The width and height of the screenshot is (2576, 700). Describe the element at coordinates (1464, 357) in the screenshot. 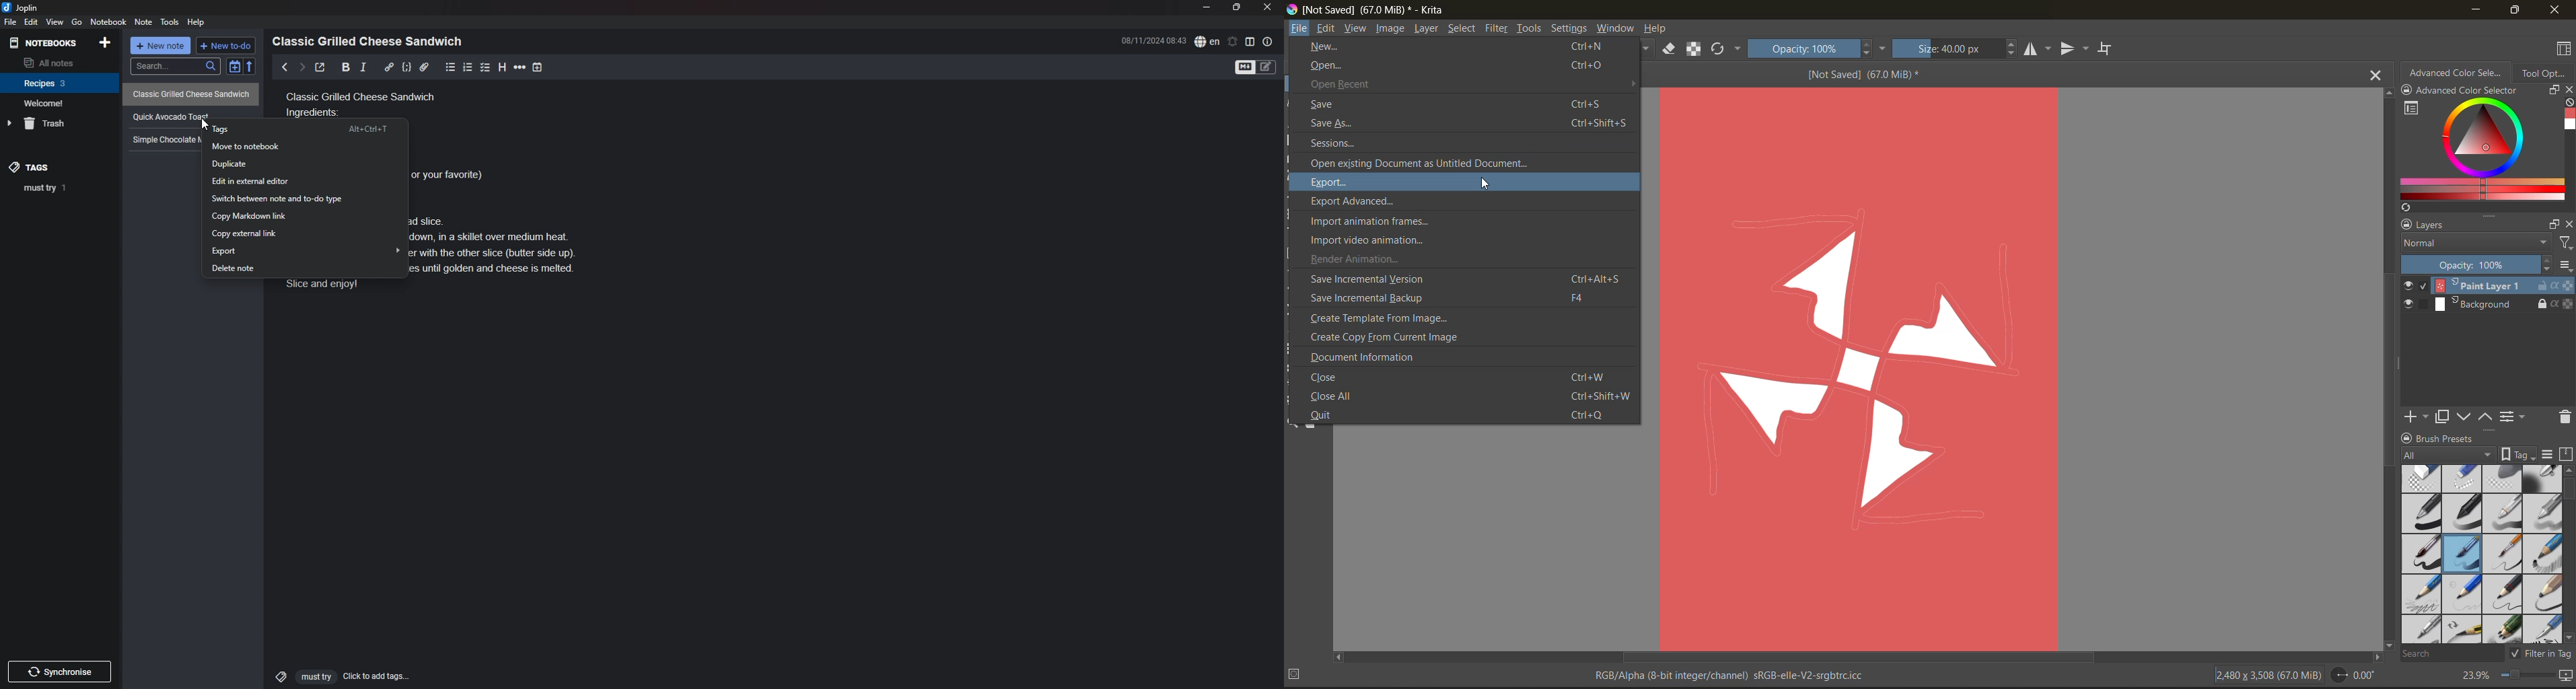

I see `document information` at that location.